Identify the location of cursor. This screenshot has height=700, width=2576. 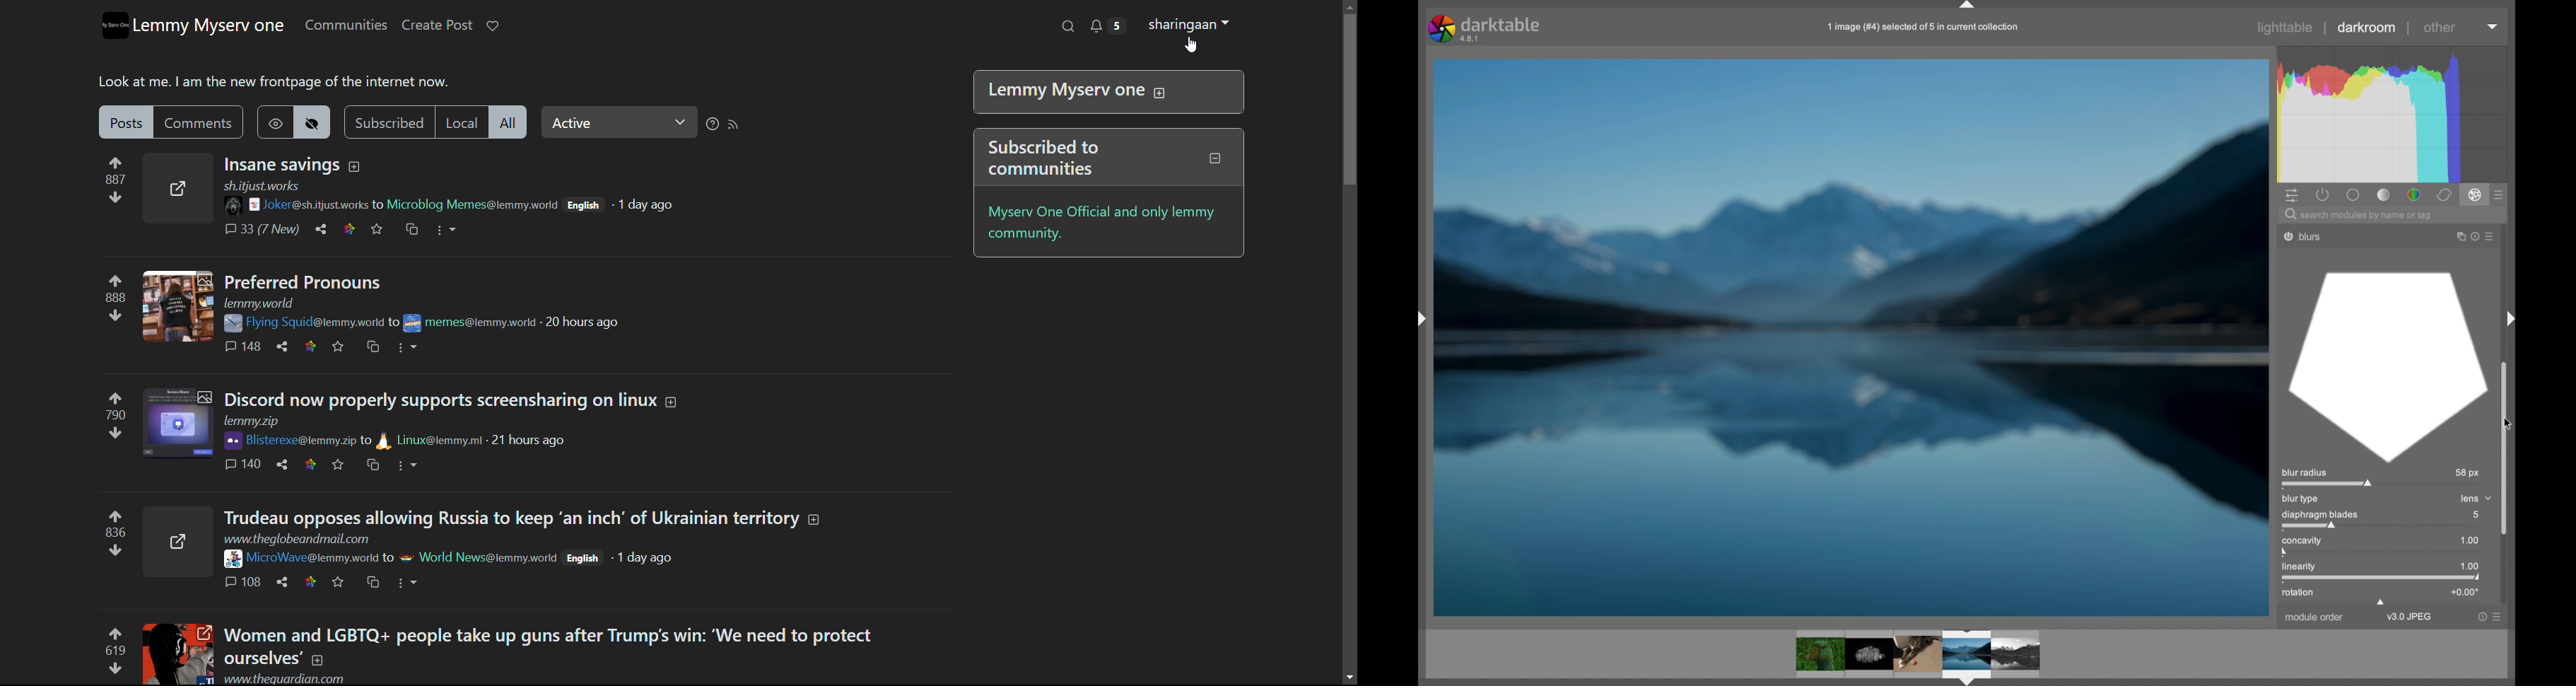
(1192, 45).